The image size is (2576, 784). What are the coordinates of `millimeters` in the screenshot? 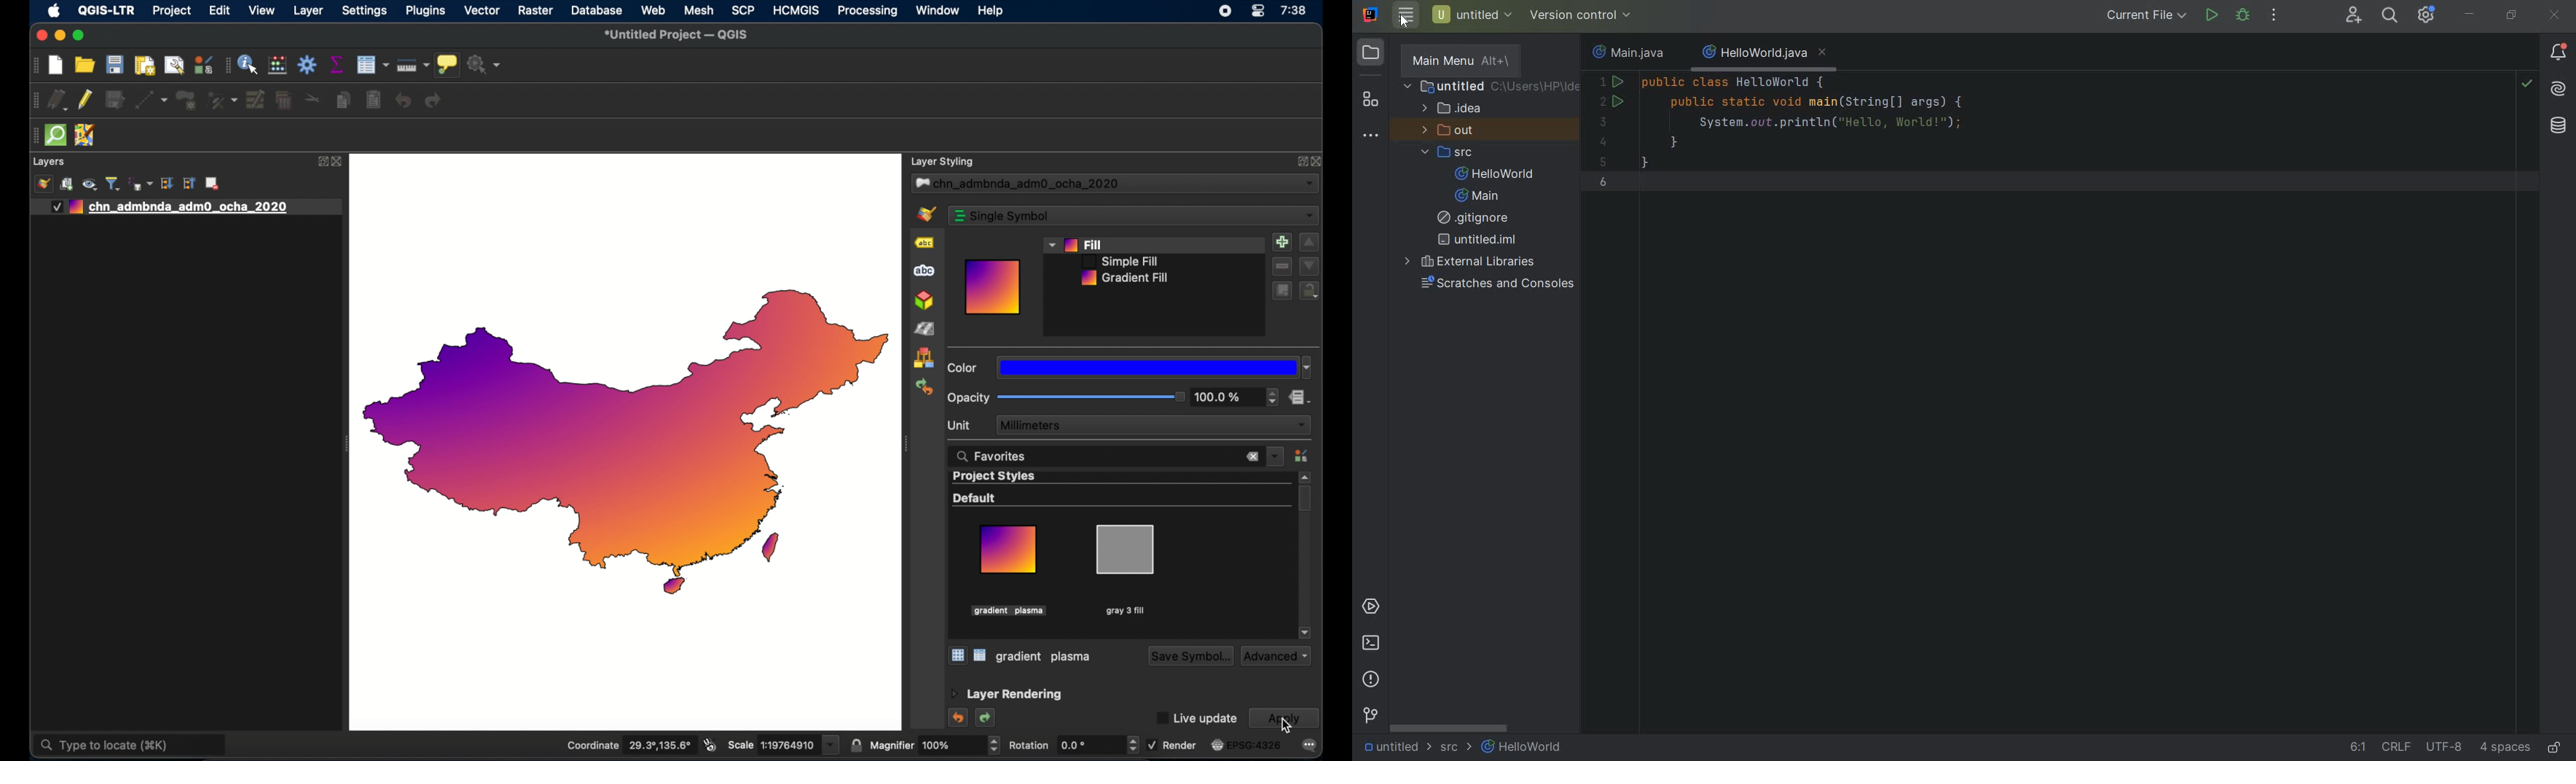 It's located at (1153, 425).